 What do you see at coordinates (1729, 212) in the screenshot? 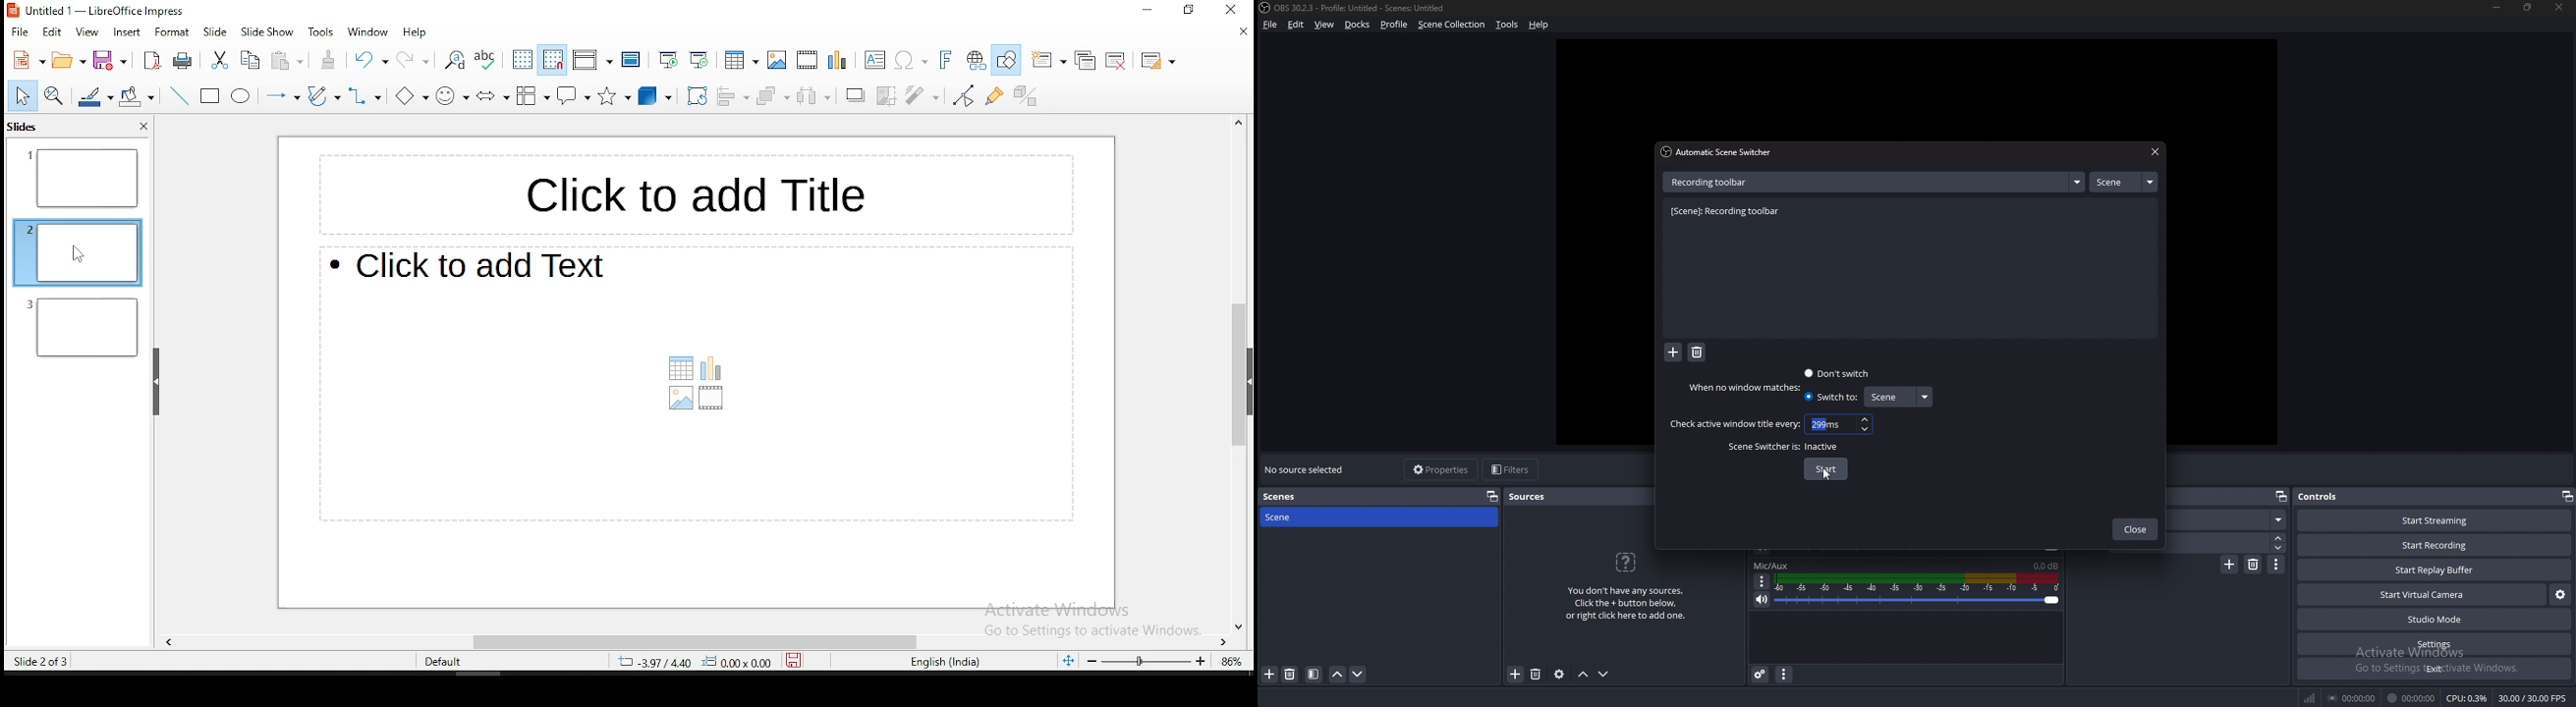
I see `recording toolbar` at bounding box center [1729, 212].